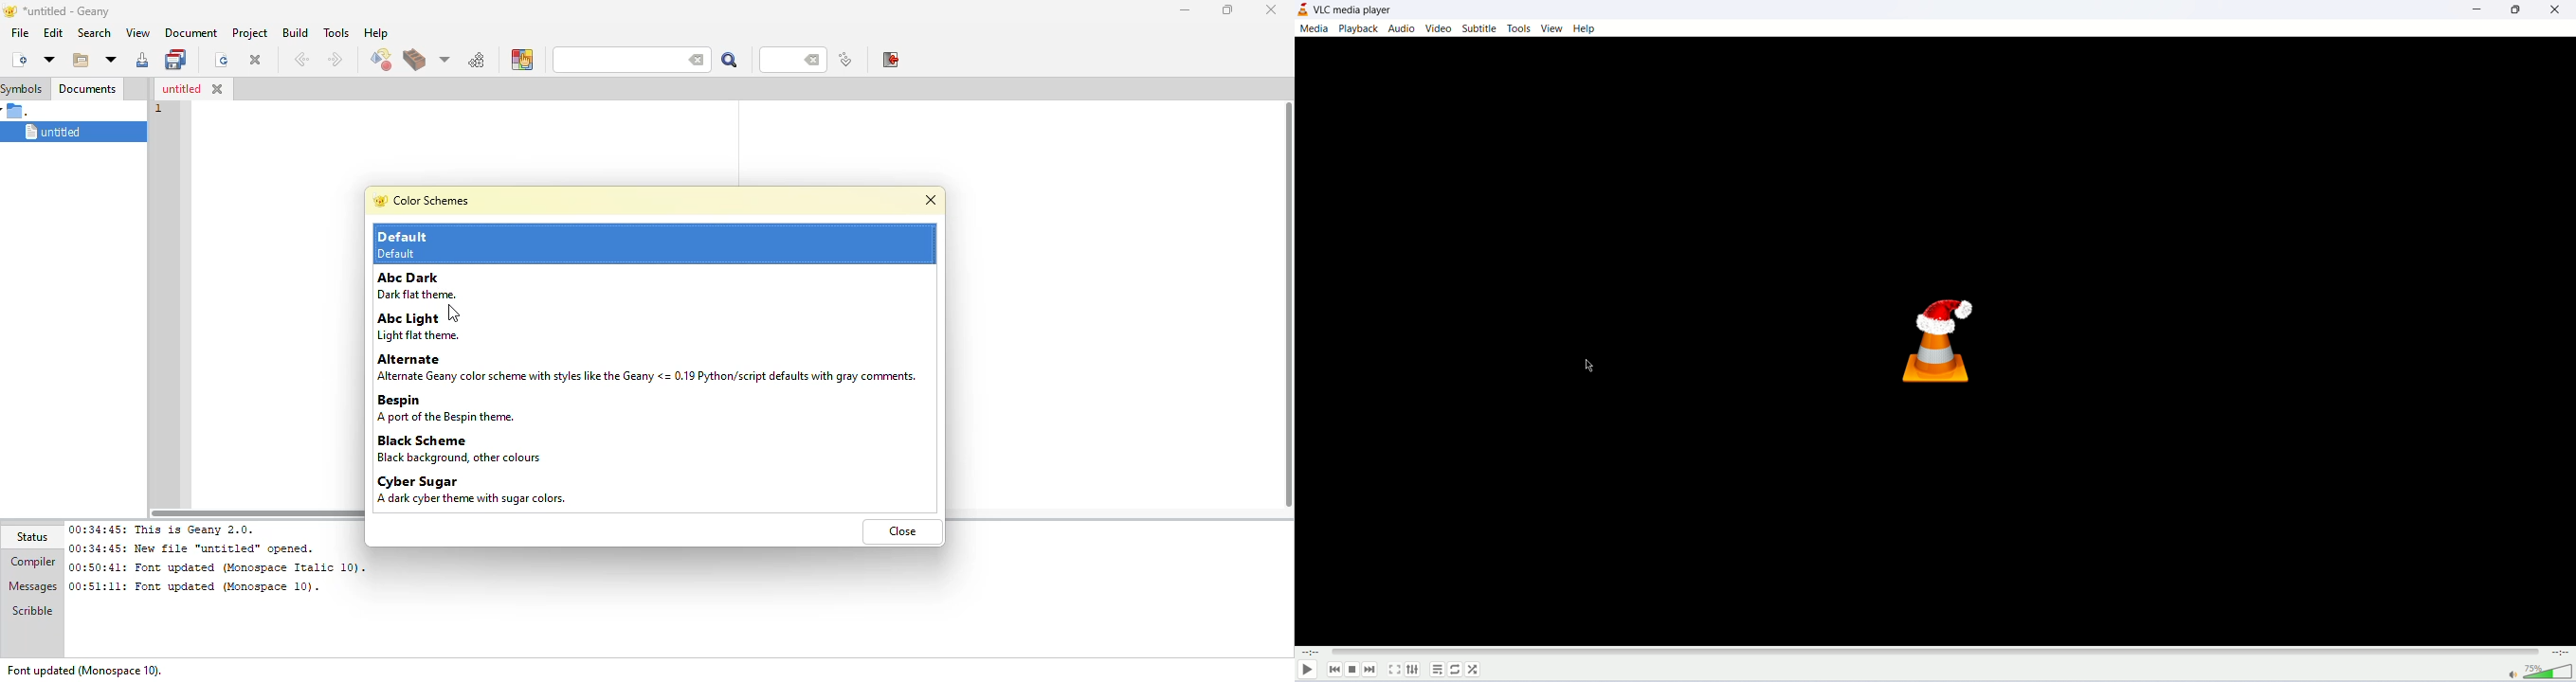 This screenshot has width=2576, height=700. What do you see at coordinates (76, 11) in the screenshot?
I see `*untitled - geany` at bounding box center [76, 11].